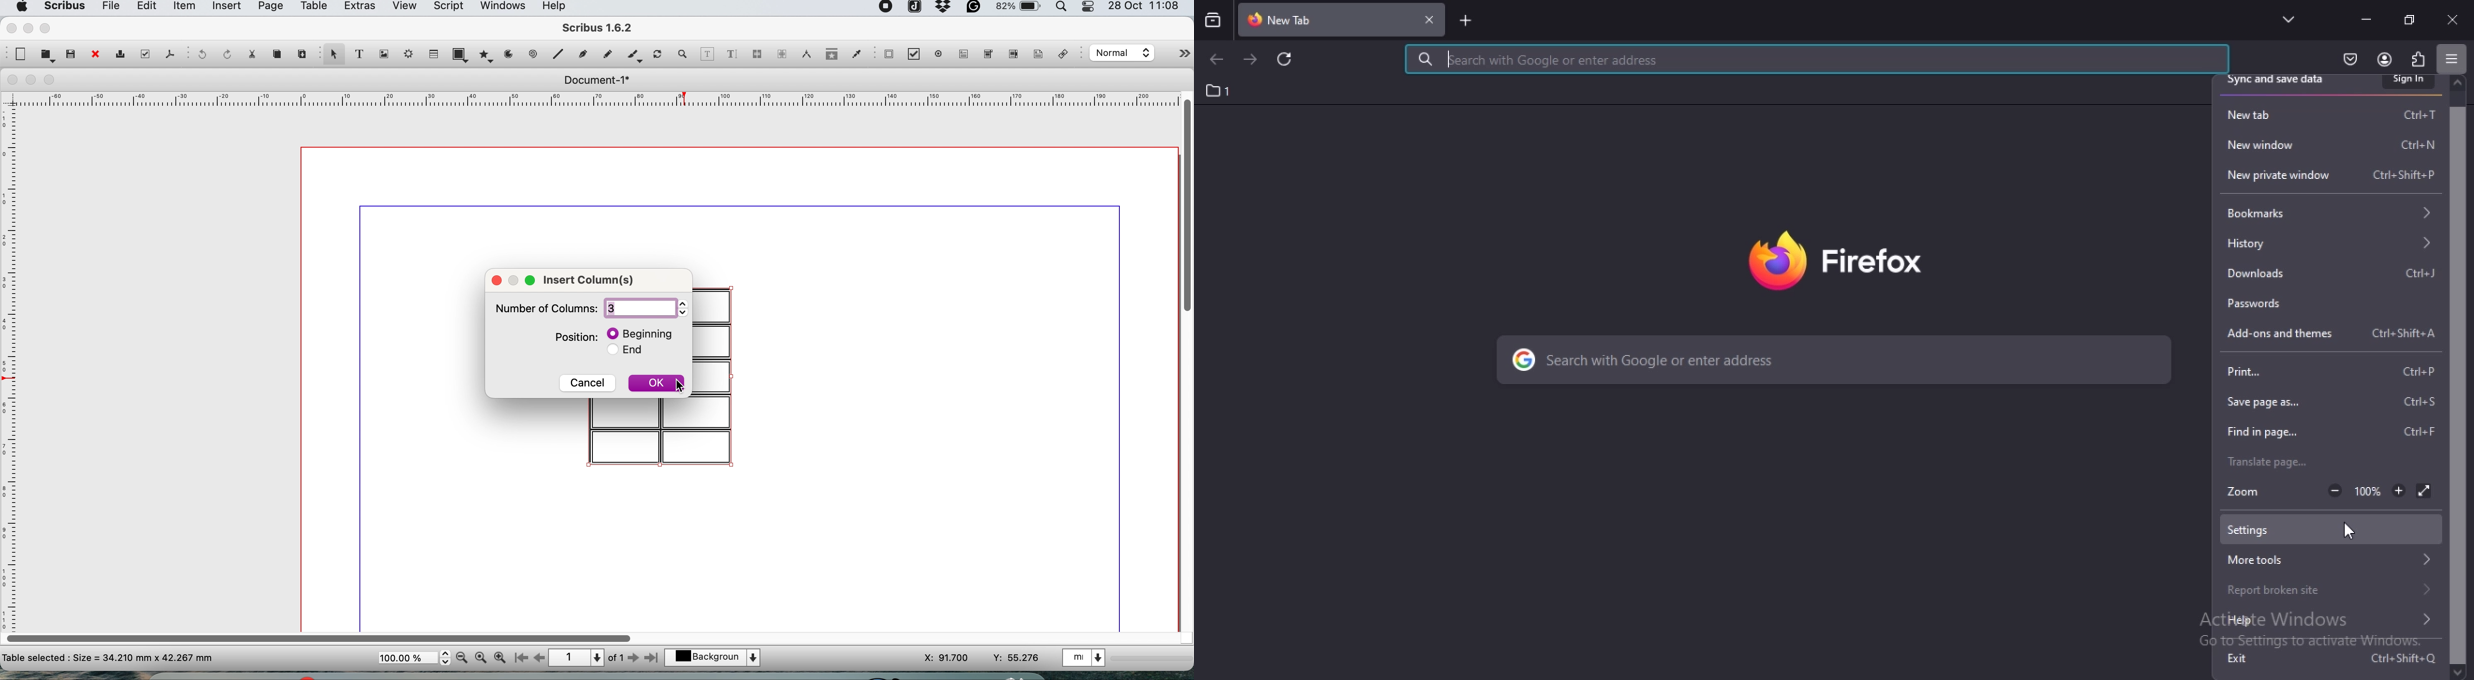 This screenshot has width=2492, height=700. I want to click on text annotation, so click(1037, 54).